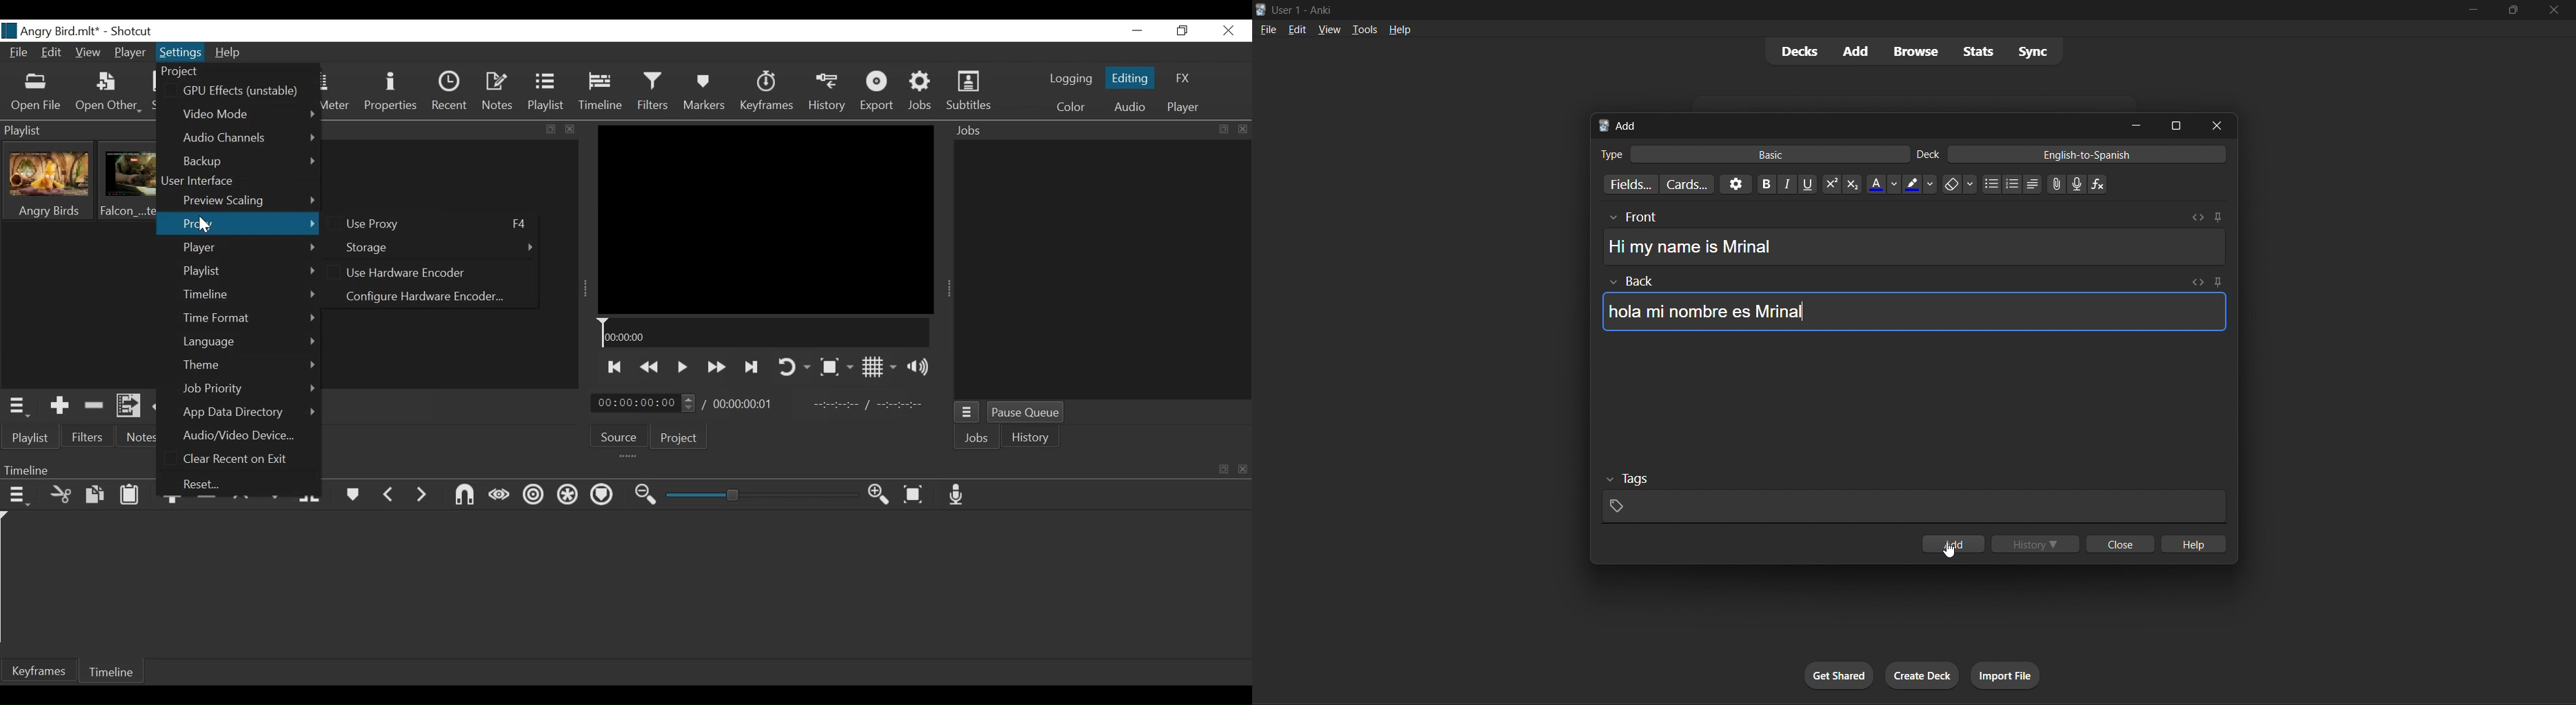 This screenshot has height=728, width=2576. I want to click on Player, so click(129, 54).